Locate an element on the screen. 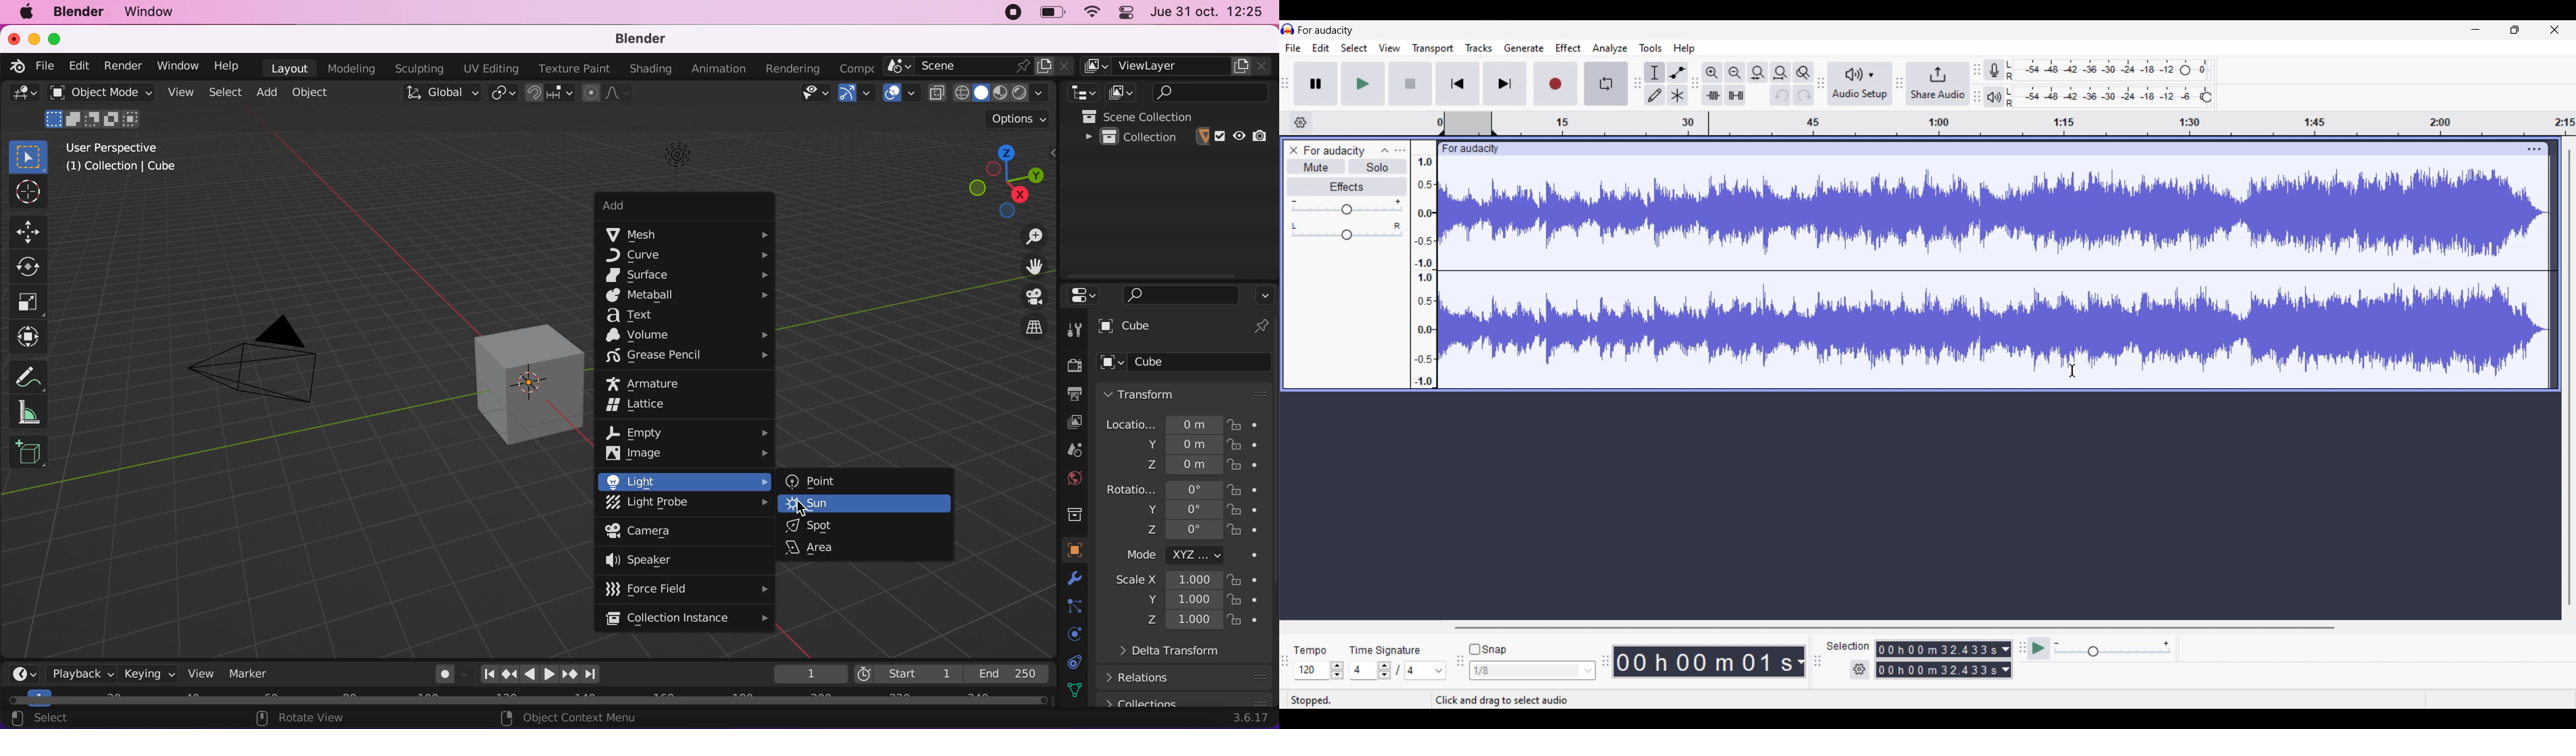 The image size is (2576, 756). view layer is located at coordinates (1066, 422).